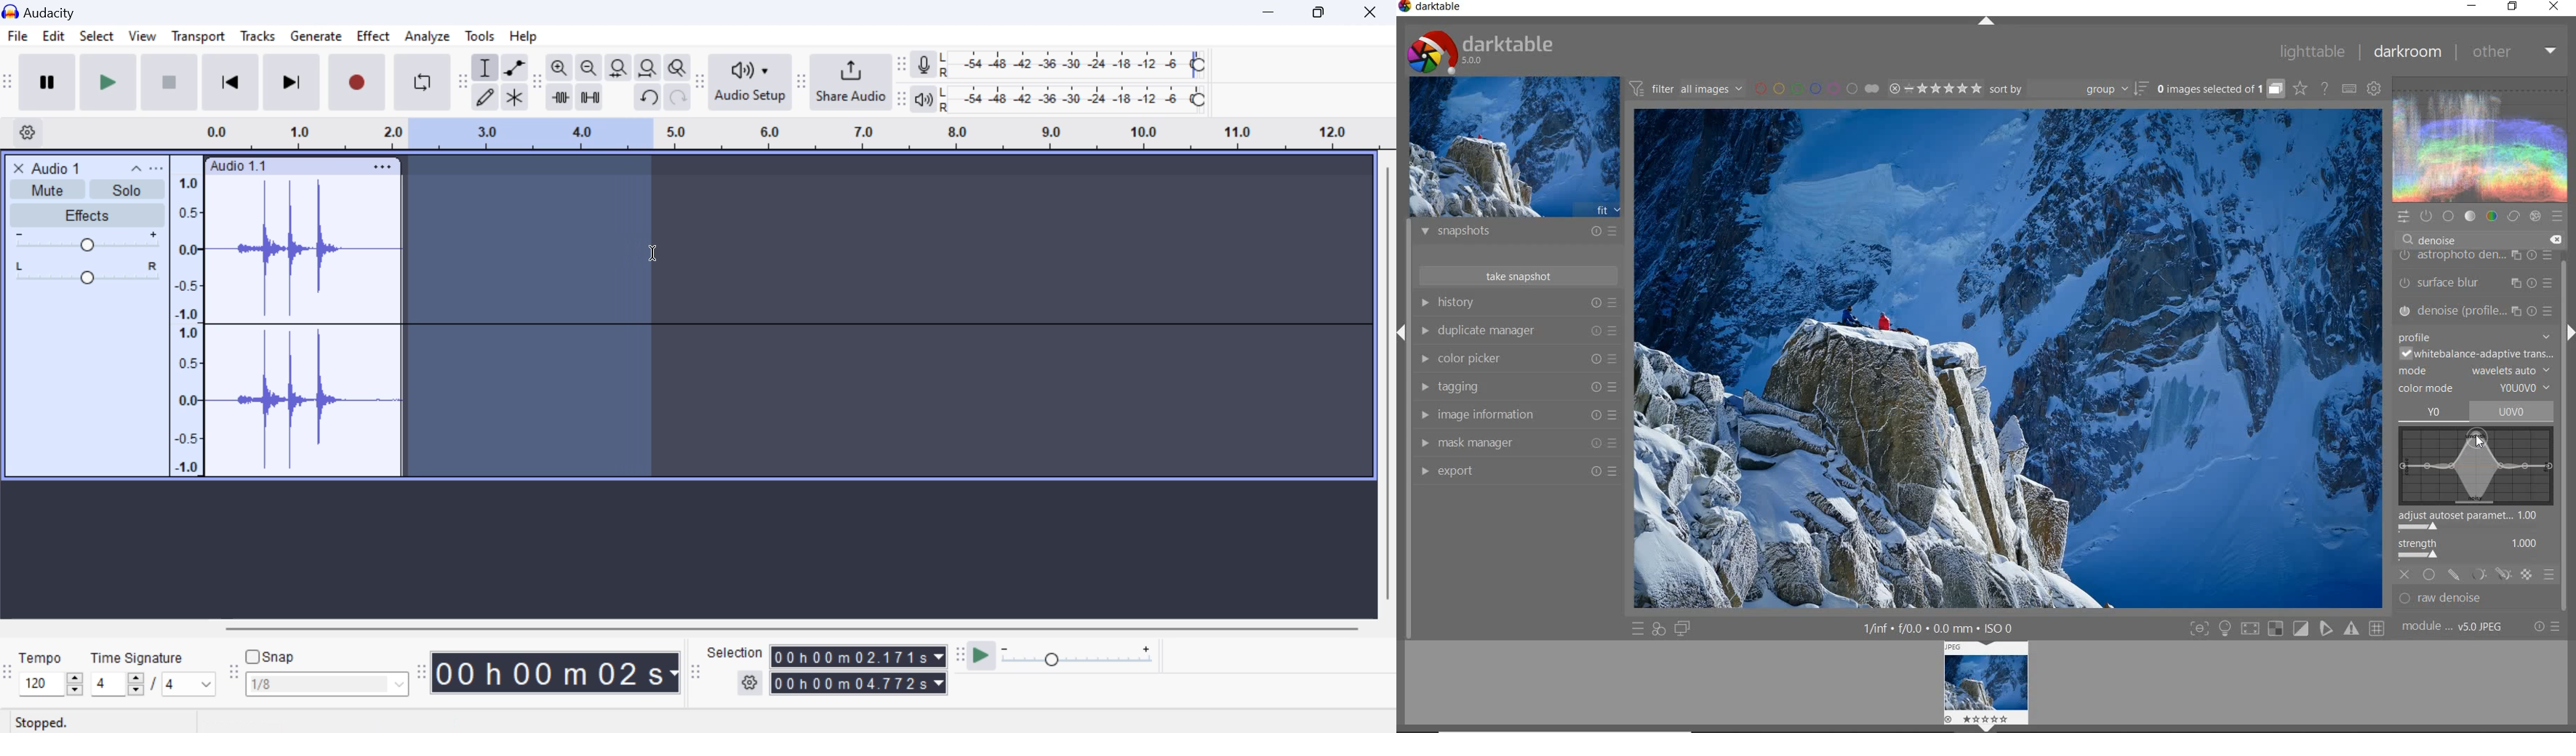  I want to click on quick access panel, so click(2402, 217).